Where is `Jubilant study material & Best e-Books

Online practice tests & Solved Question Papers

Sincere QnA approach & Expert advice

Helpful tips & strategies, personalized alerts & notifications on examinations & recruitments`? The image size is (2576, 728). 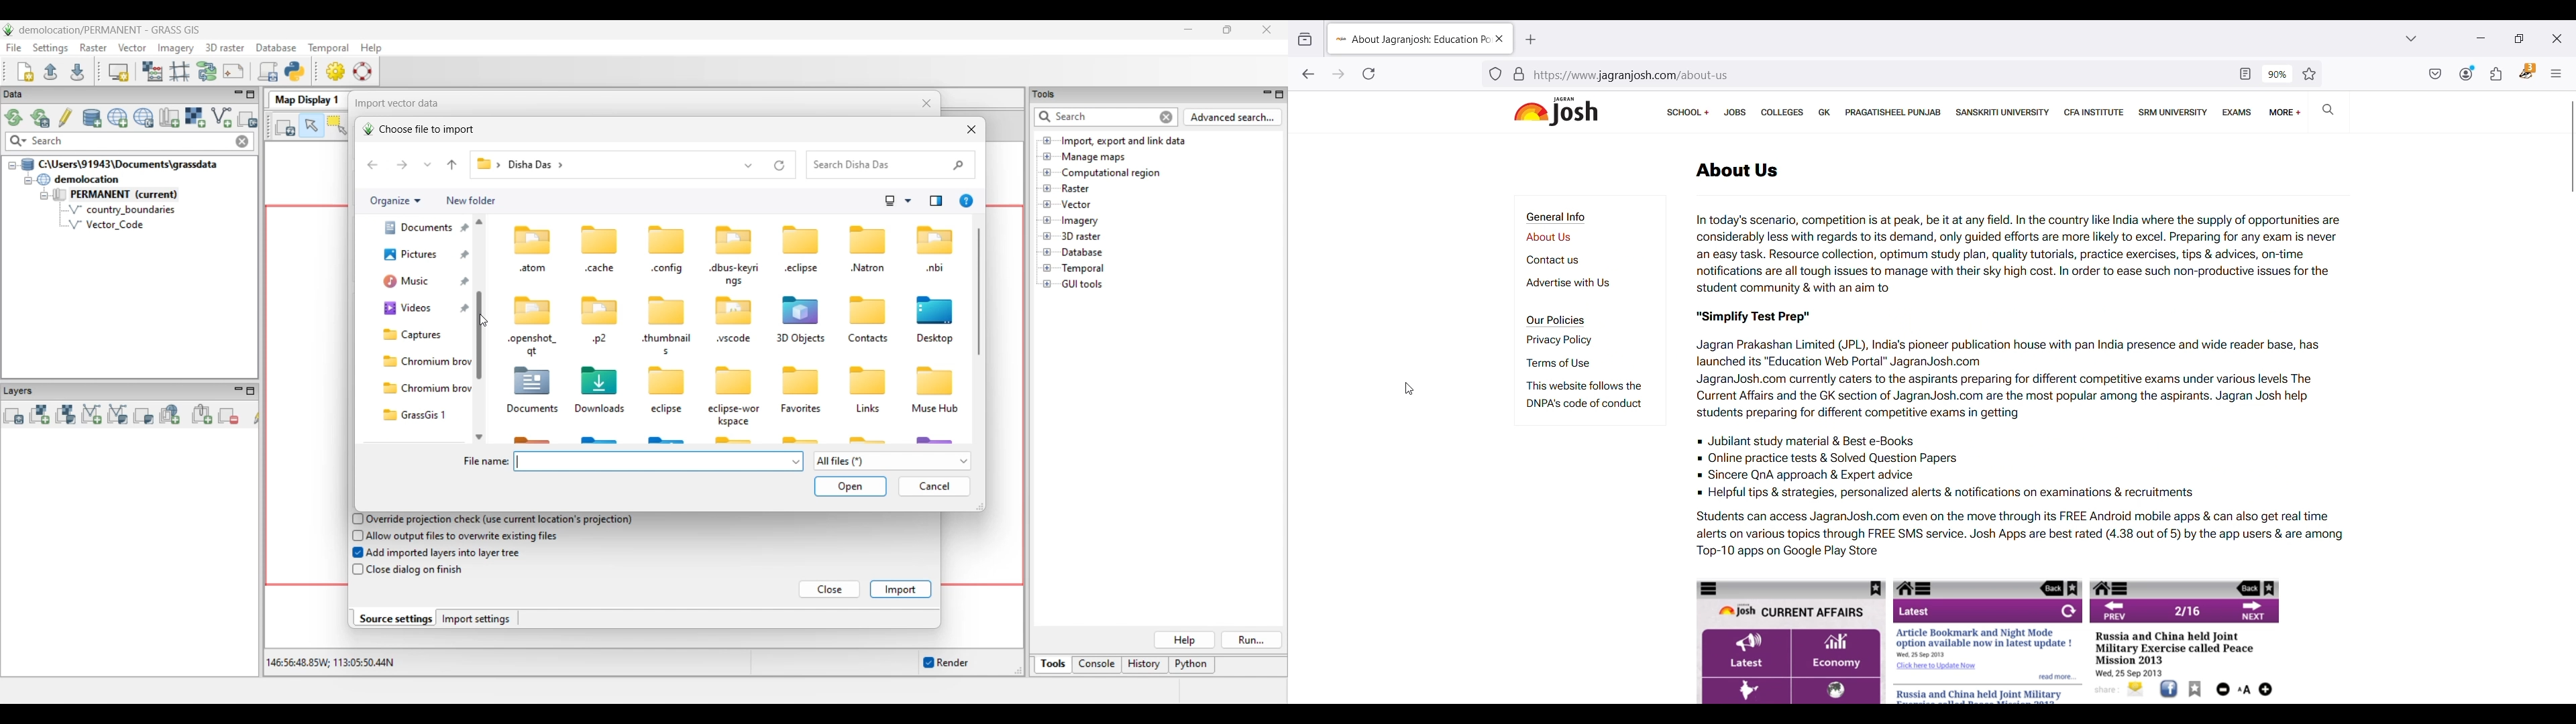
Jubilant study material & Best e-Books

Online practice tests & Solved Question Papers

Sincere QnA approach & Expert advice

Helpful tips & strategies, personalized alerts & notifications on examinations & recruitments is located at coordinates (2025, 467).